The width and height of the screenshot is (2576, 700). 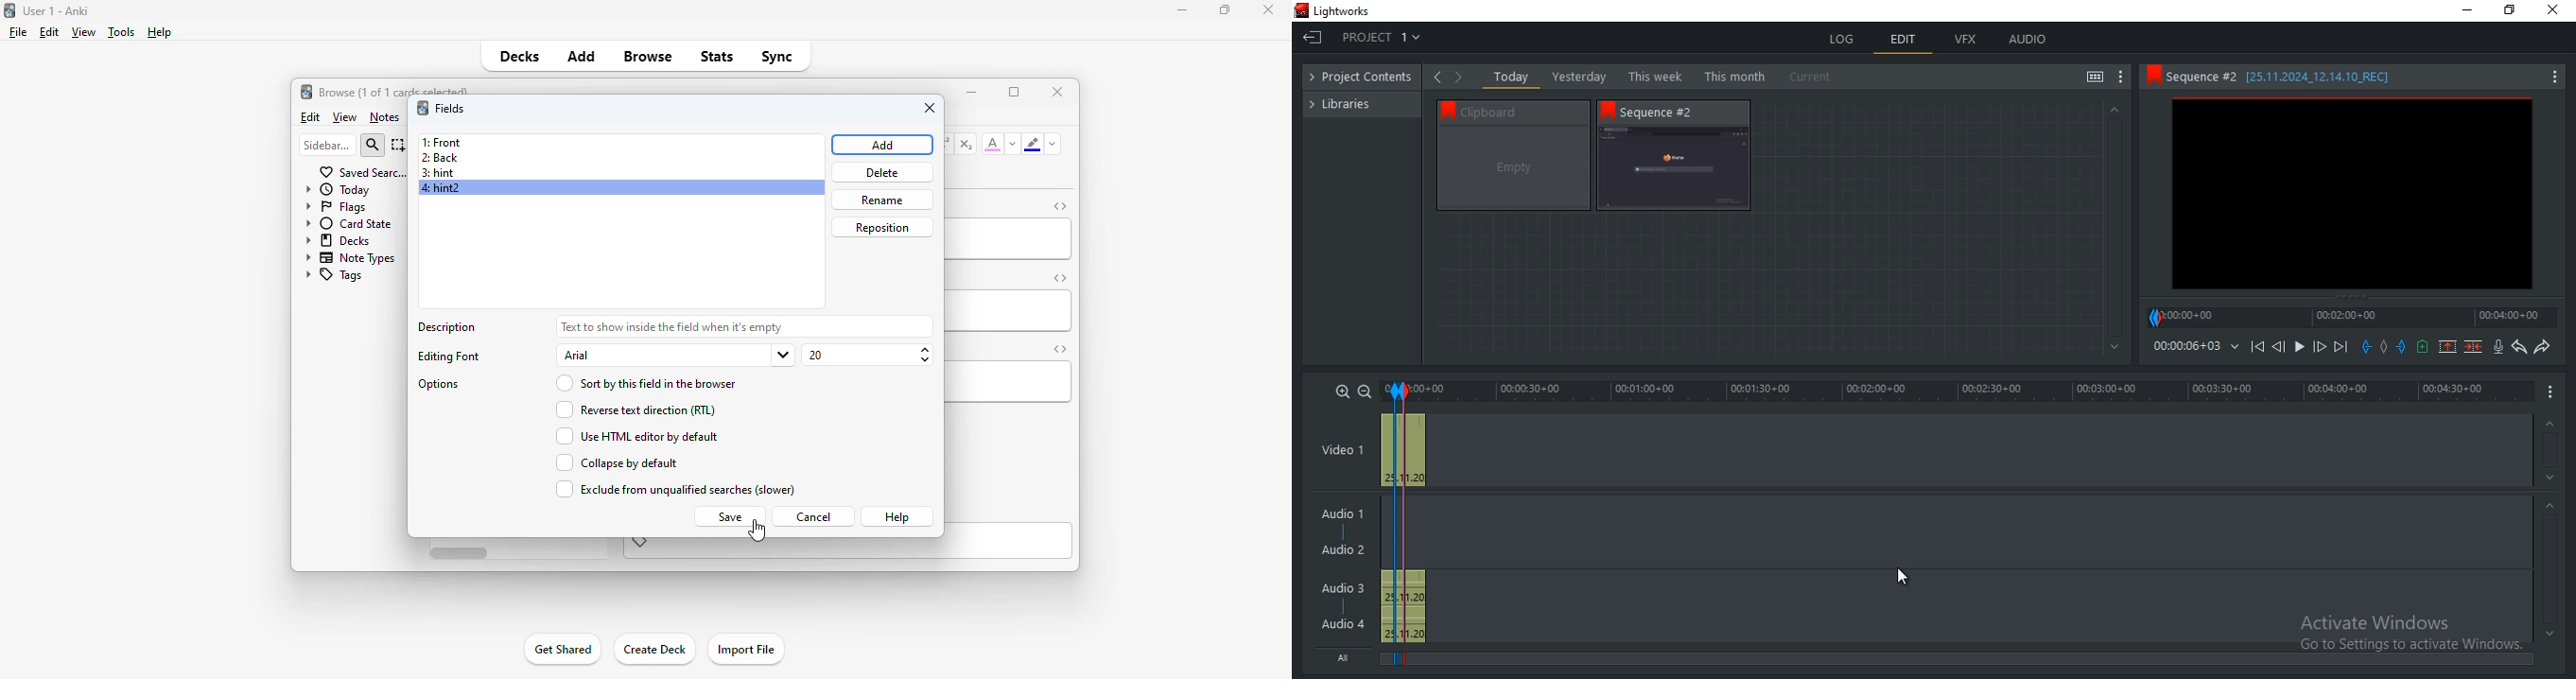 What do you see at coordinates (2121, 77) in the screenshot?
I see `show settings menu` at bounding box center [2121, 77].